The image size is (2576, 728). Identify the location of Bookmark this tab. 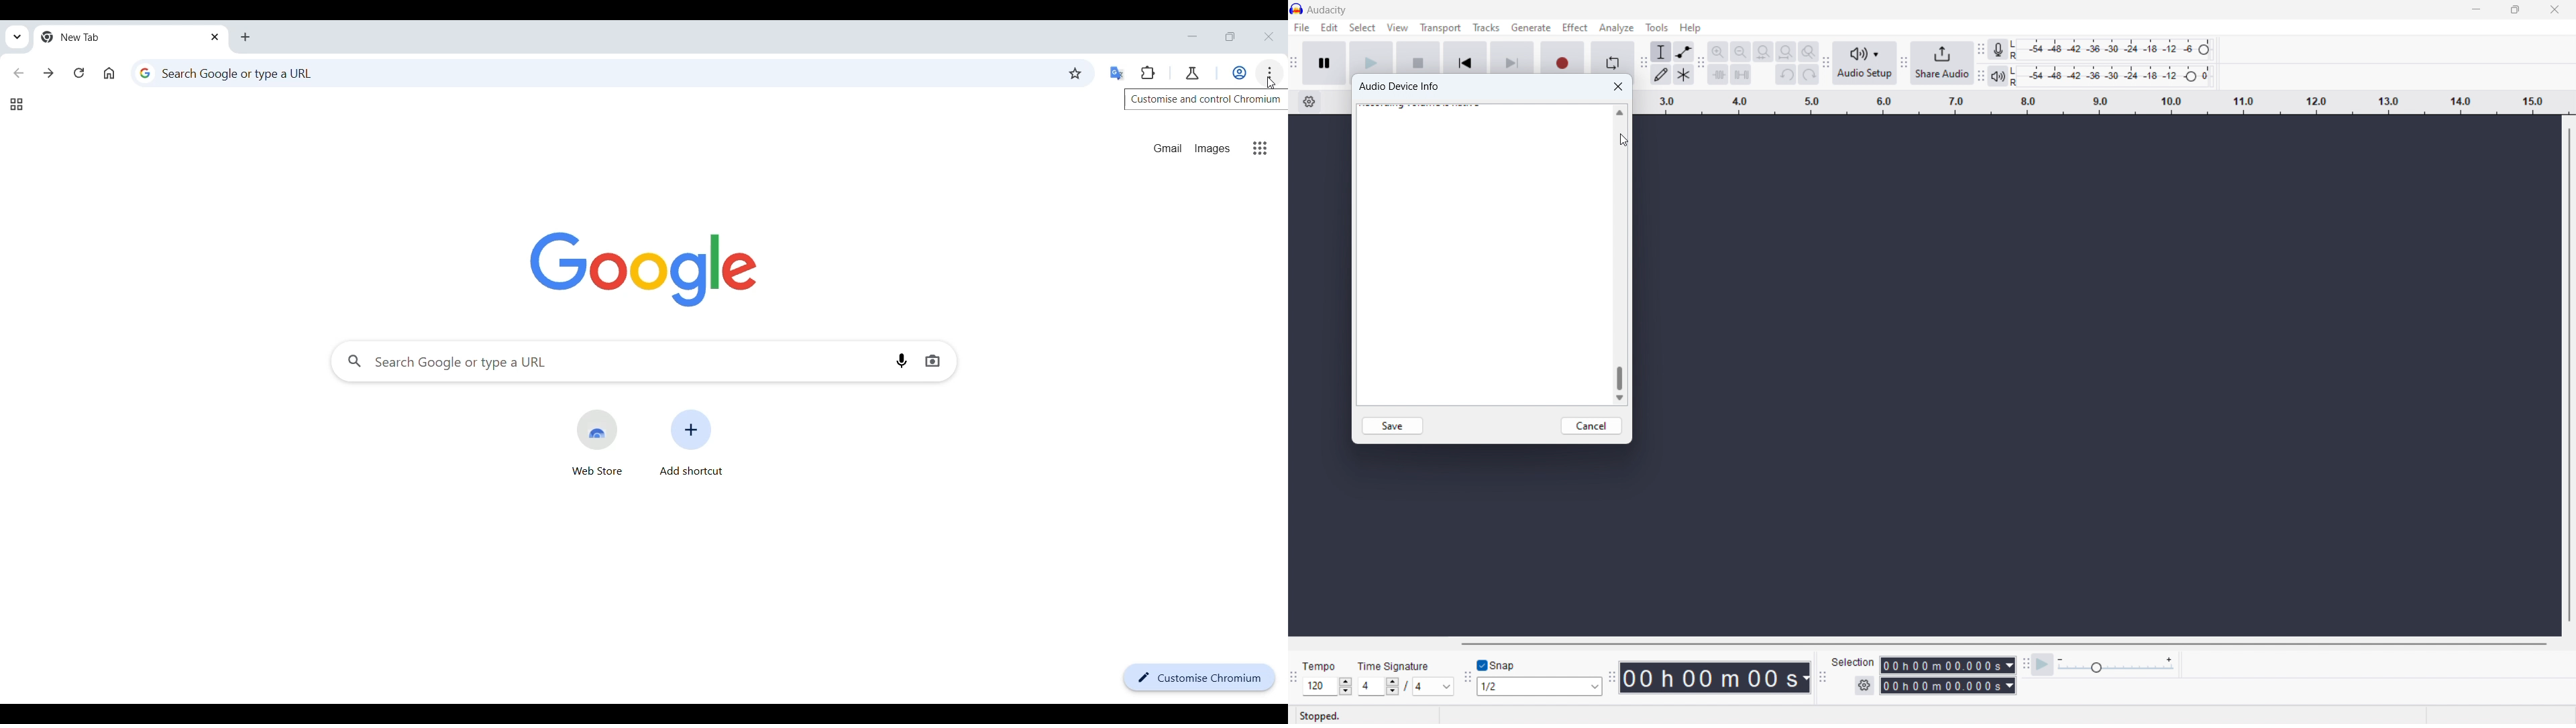
(1076, 73).